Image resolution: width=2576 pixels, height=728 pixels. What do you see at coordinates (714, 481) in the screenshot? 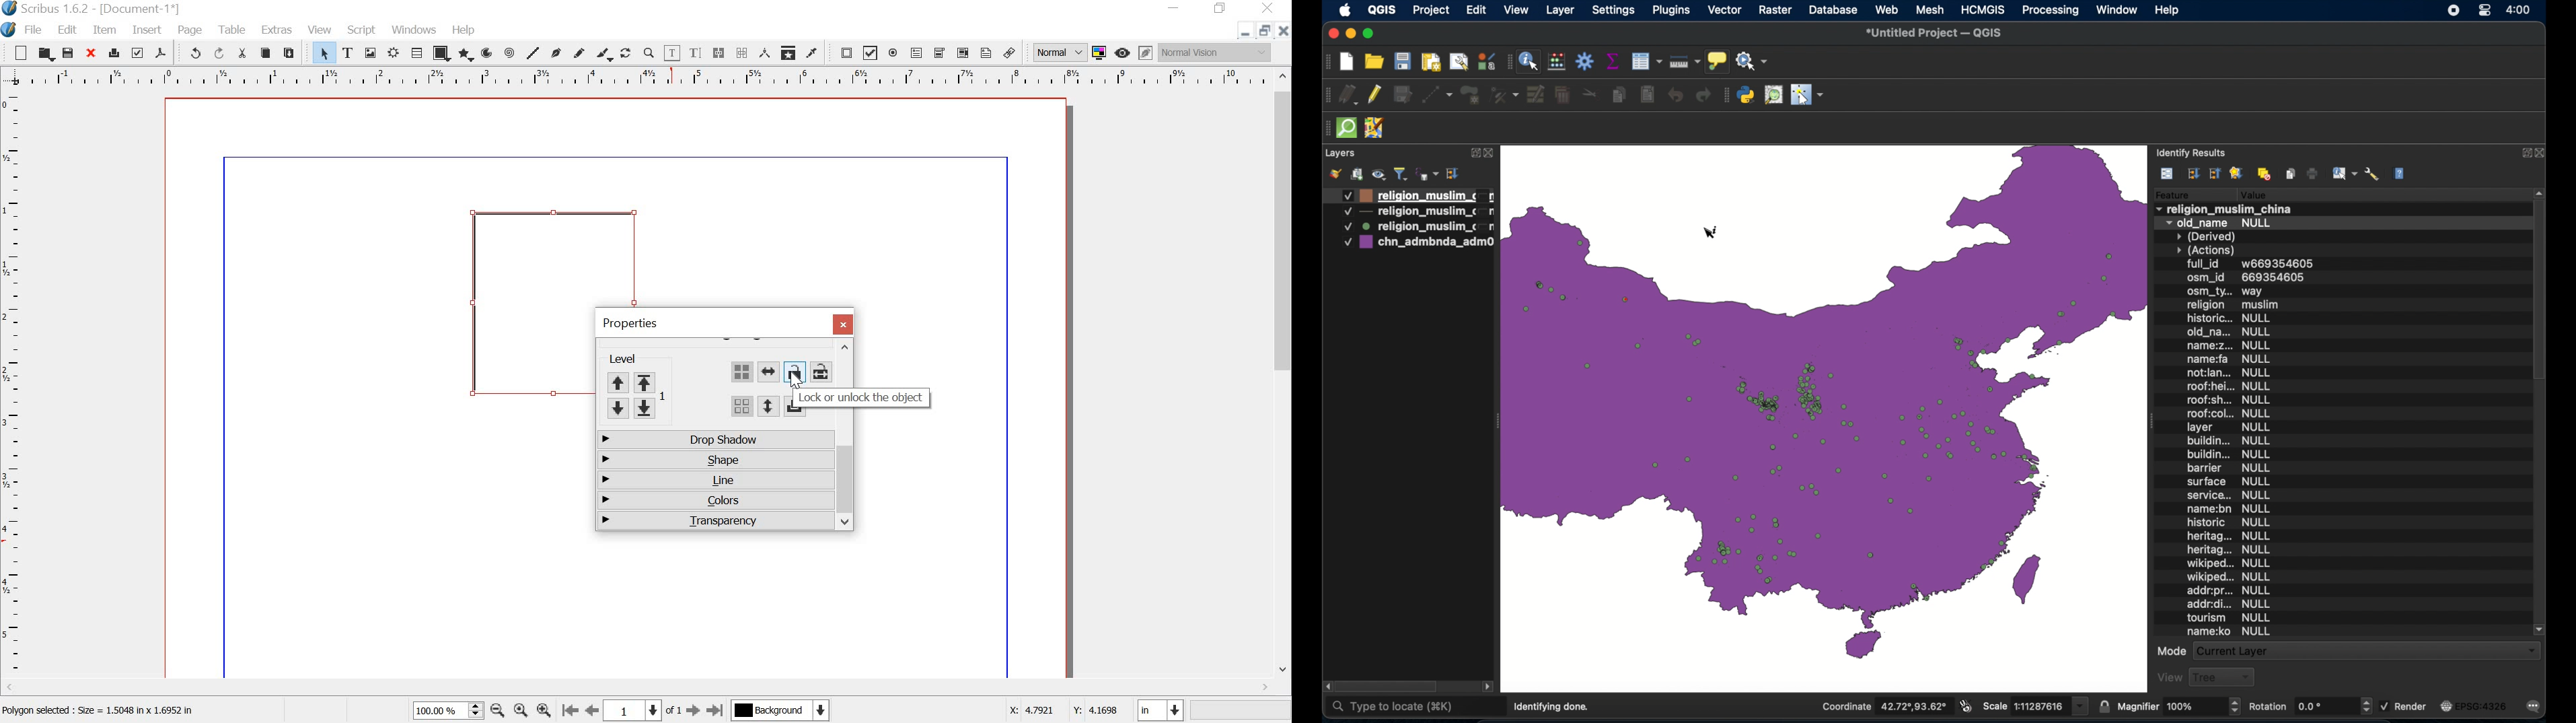
I see `line` at bounding box center [714, 481].